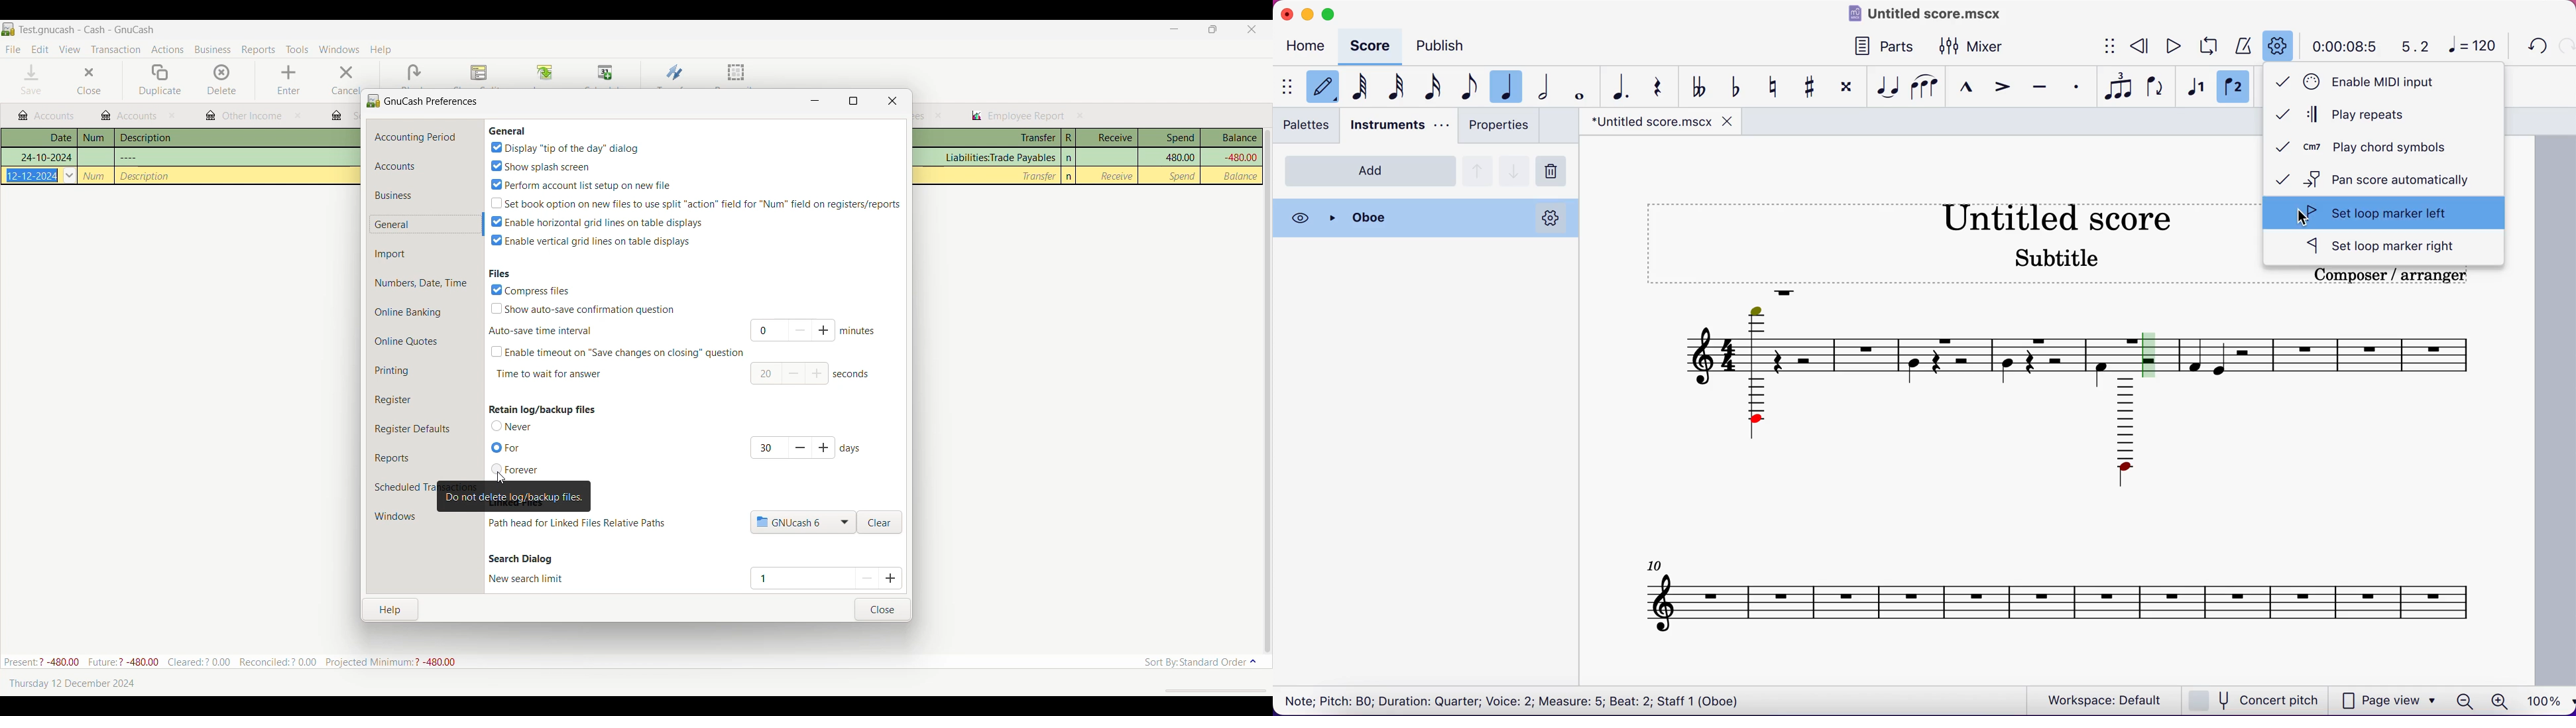  I want to click on Duplicate, so click(160, 80).